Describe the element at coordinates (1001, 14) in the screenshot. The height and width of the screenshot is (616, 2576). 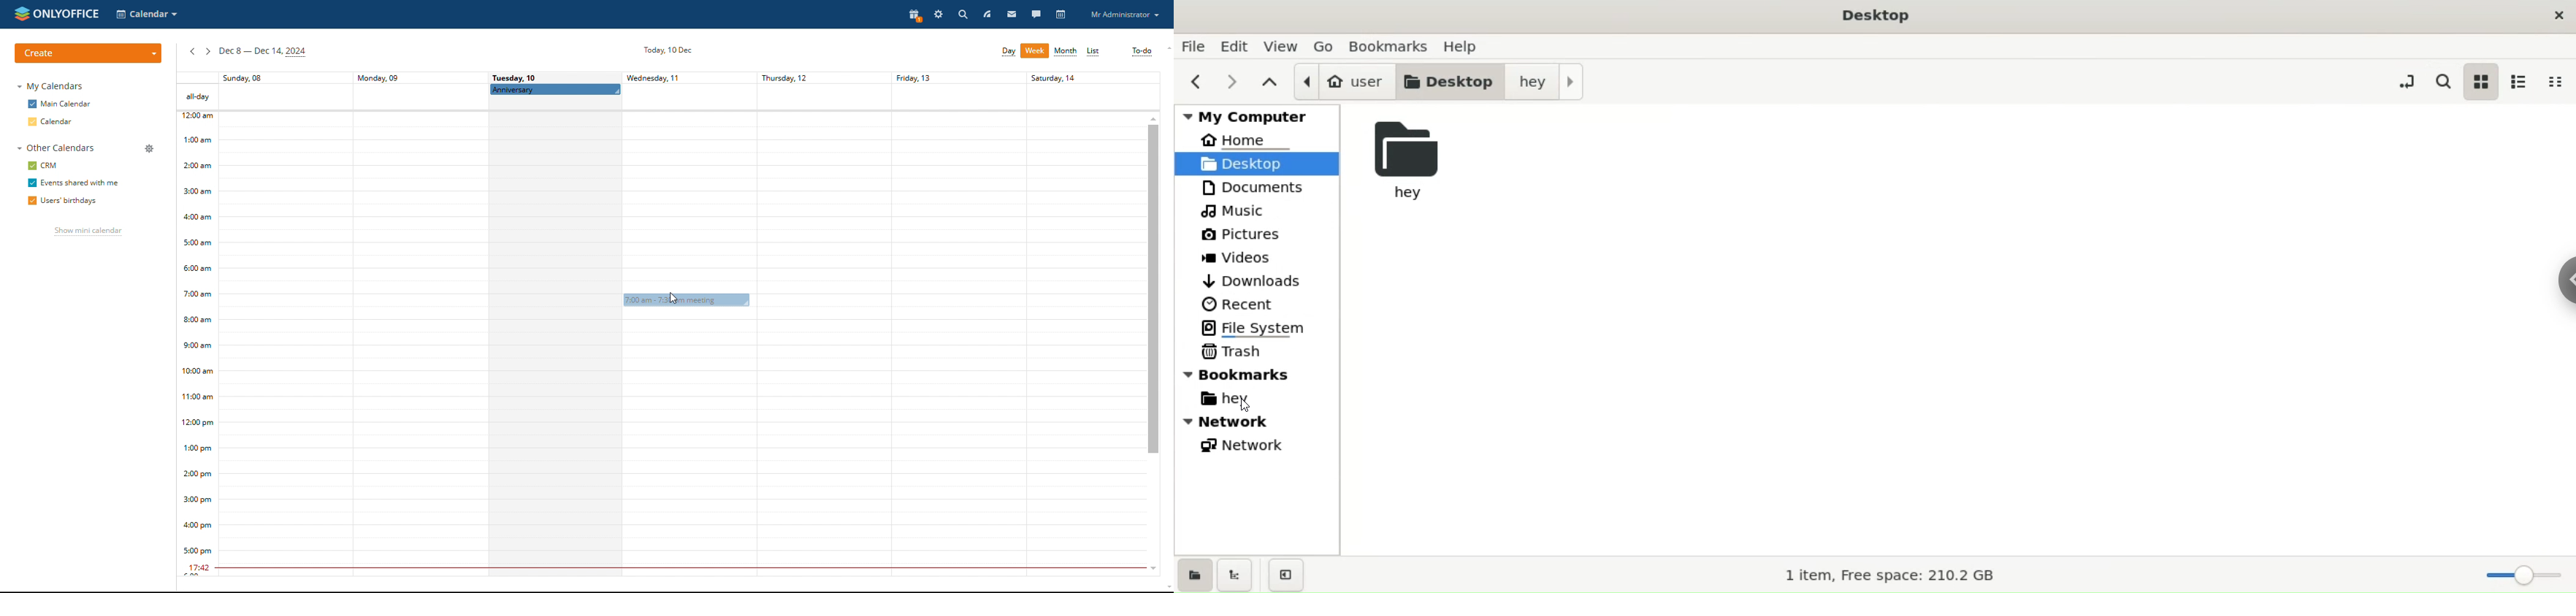
I see `feed` at that location.